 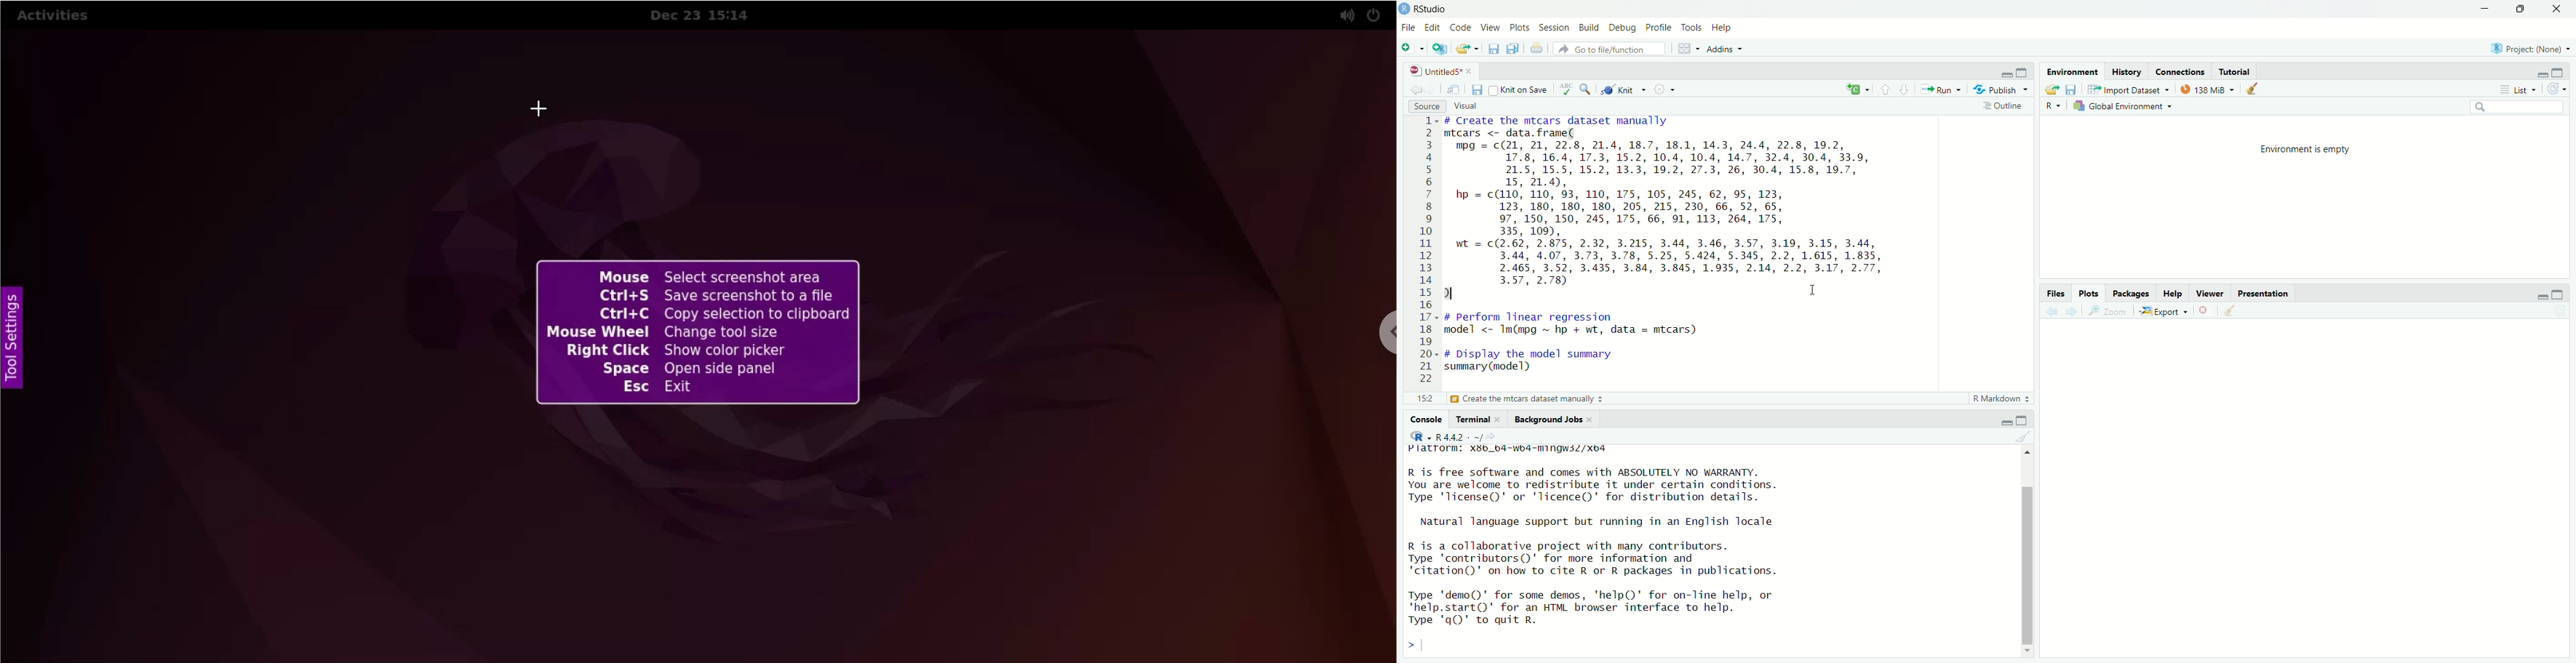 I want to click on minimize, so click(x=2004, y=76).